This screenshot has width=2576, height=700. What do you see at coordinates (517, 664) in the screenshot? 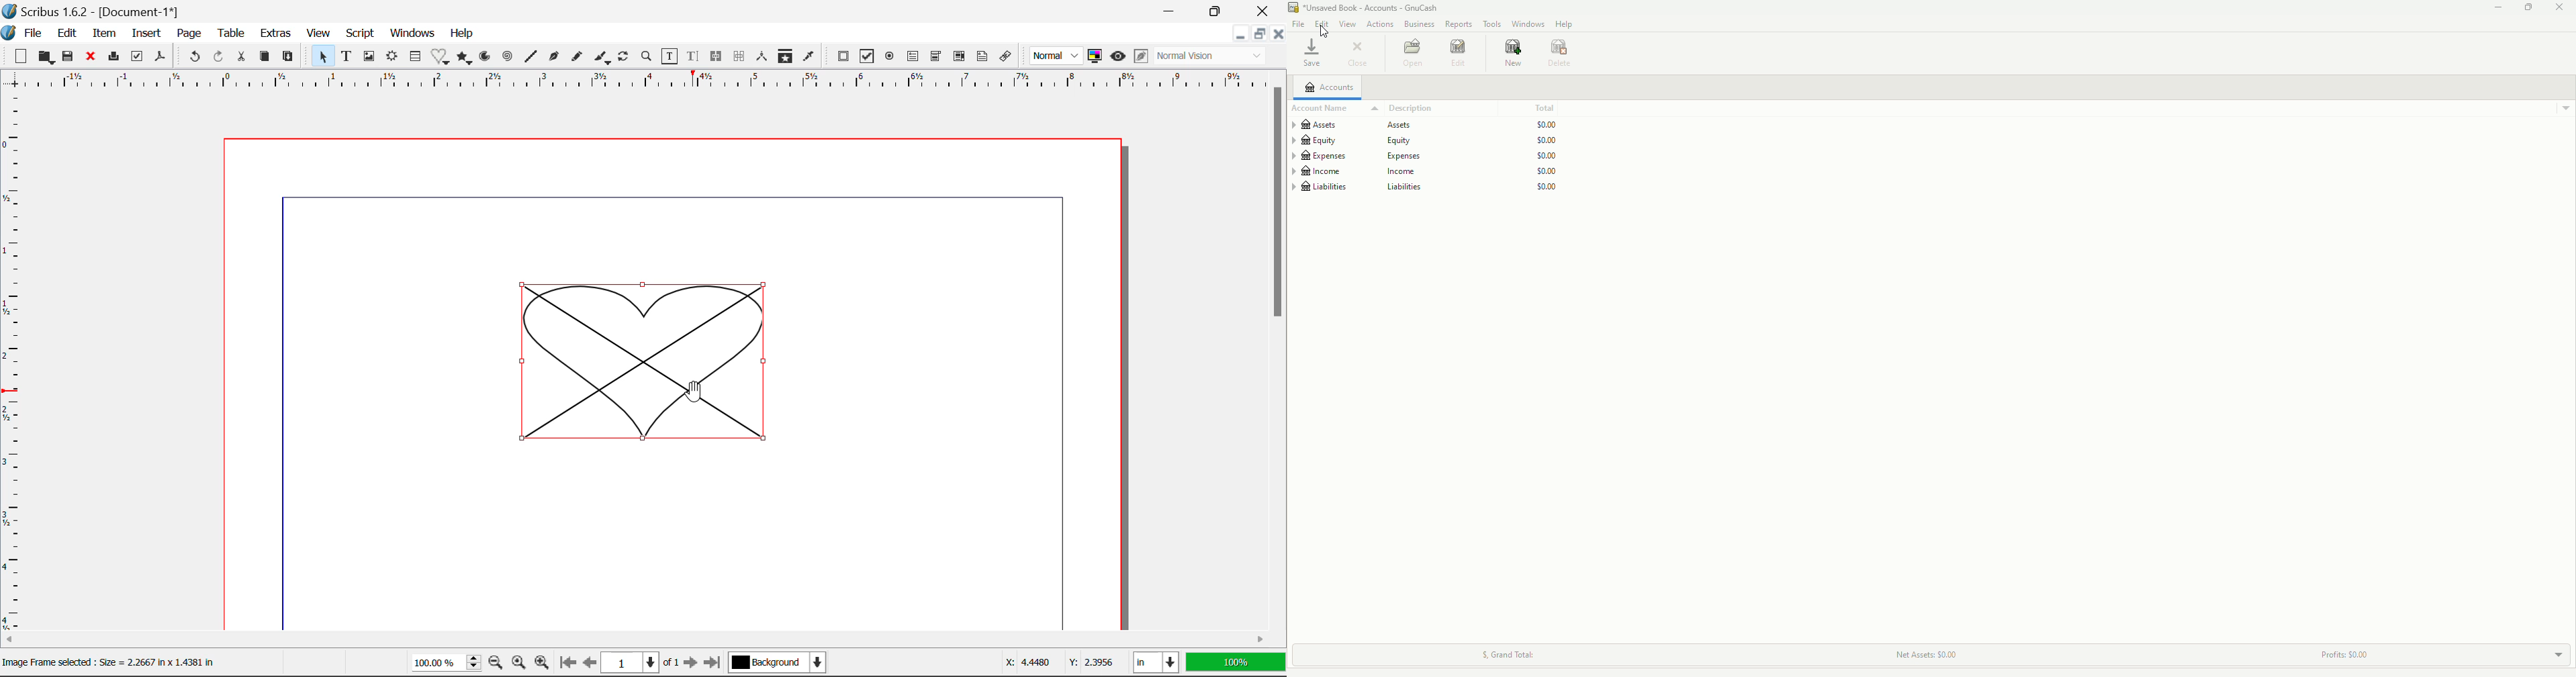
I see `Zoom to 100%` at bounding box center [517, 664].